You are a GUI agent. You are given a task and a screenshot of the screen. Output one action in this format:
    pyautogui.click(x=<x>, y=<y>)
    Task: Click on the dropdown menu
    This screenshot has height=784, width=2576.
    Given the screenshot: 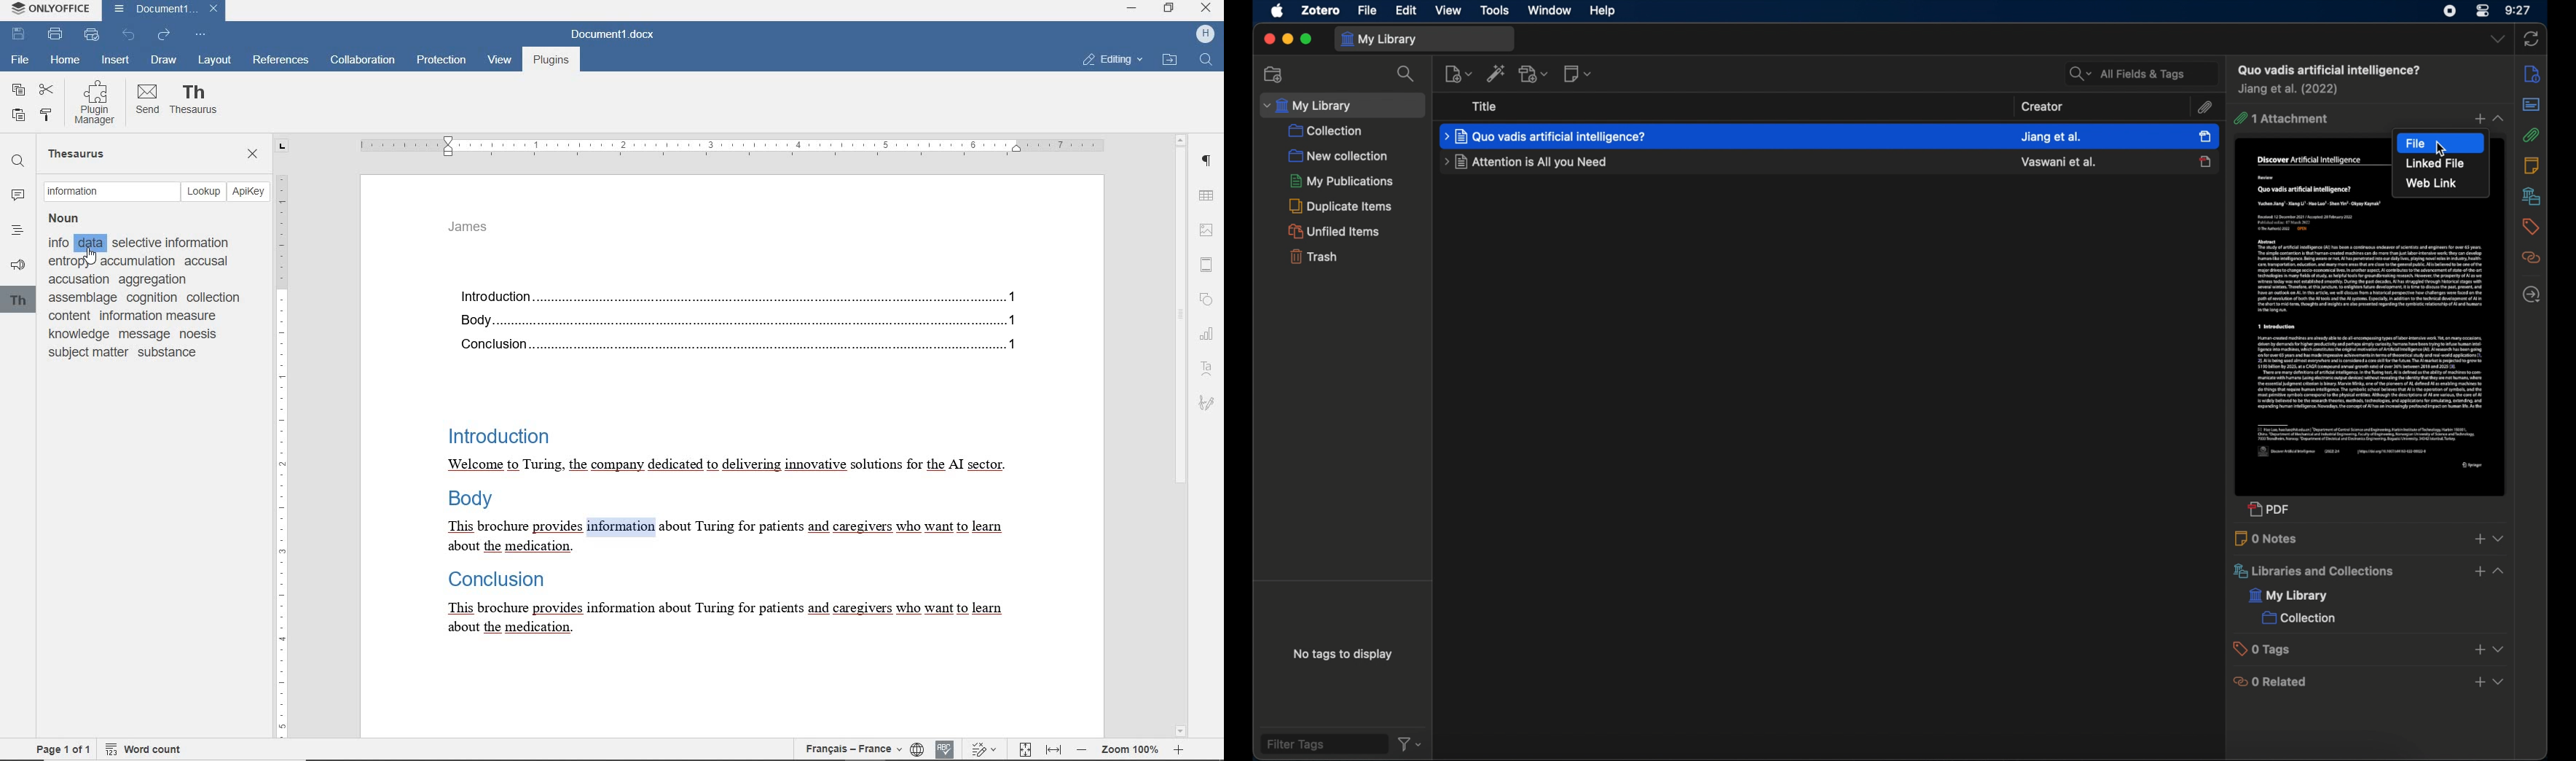 What is the action you would take?
    pyautogui.click(x=2501, y=683)
    